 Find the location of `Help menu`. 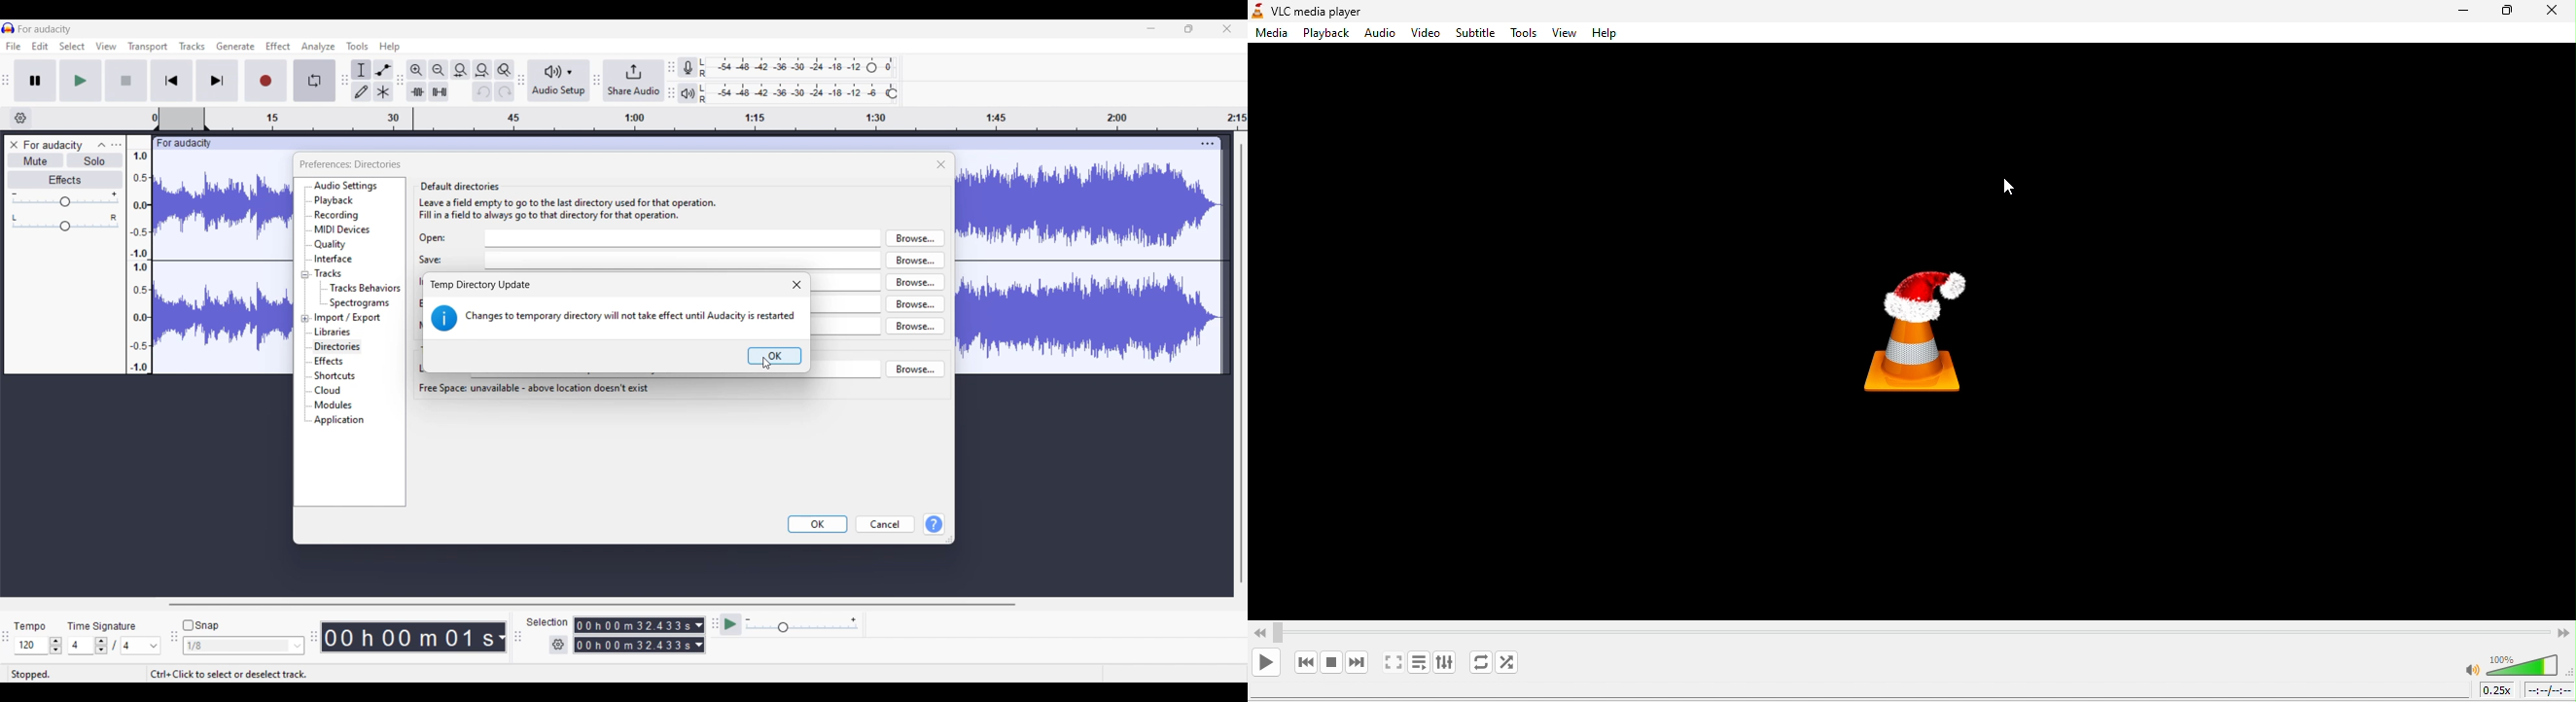

Help menu is located at coordinates (390, 47).